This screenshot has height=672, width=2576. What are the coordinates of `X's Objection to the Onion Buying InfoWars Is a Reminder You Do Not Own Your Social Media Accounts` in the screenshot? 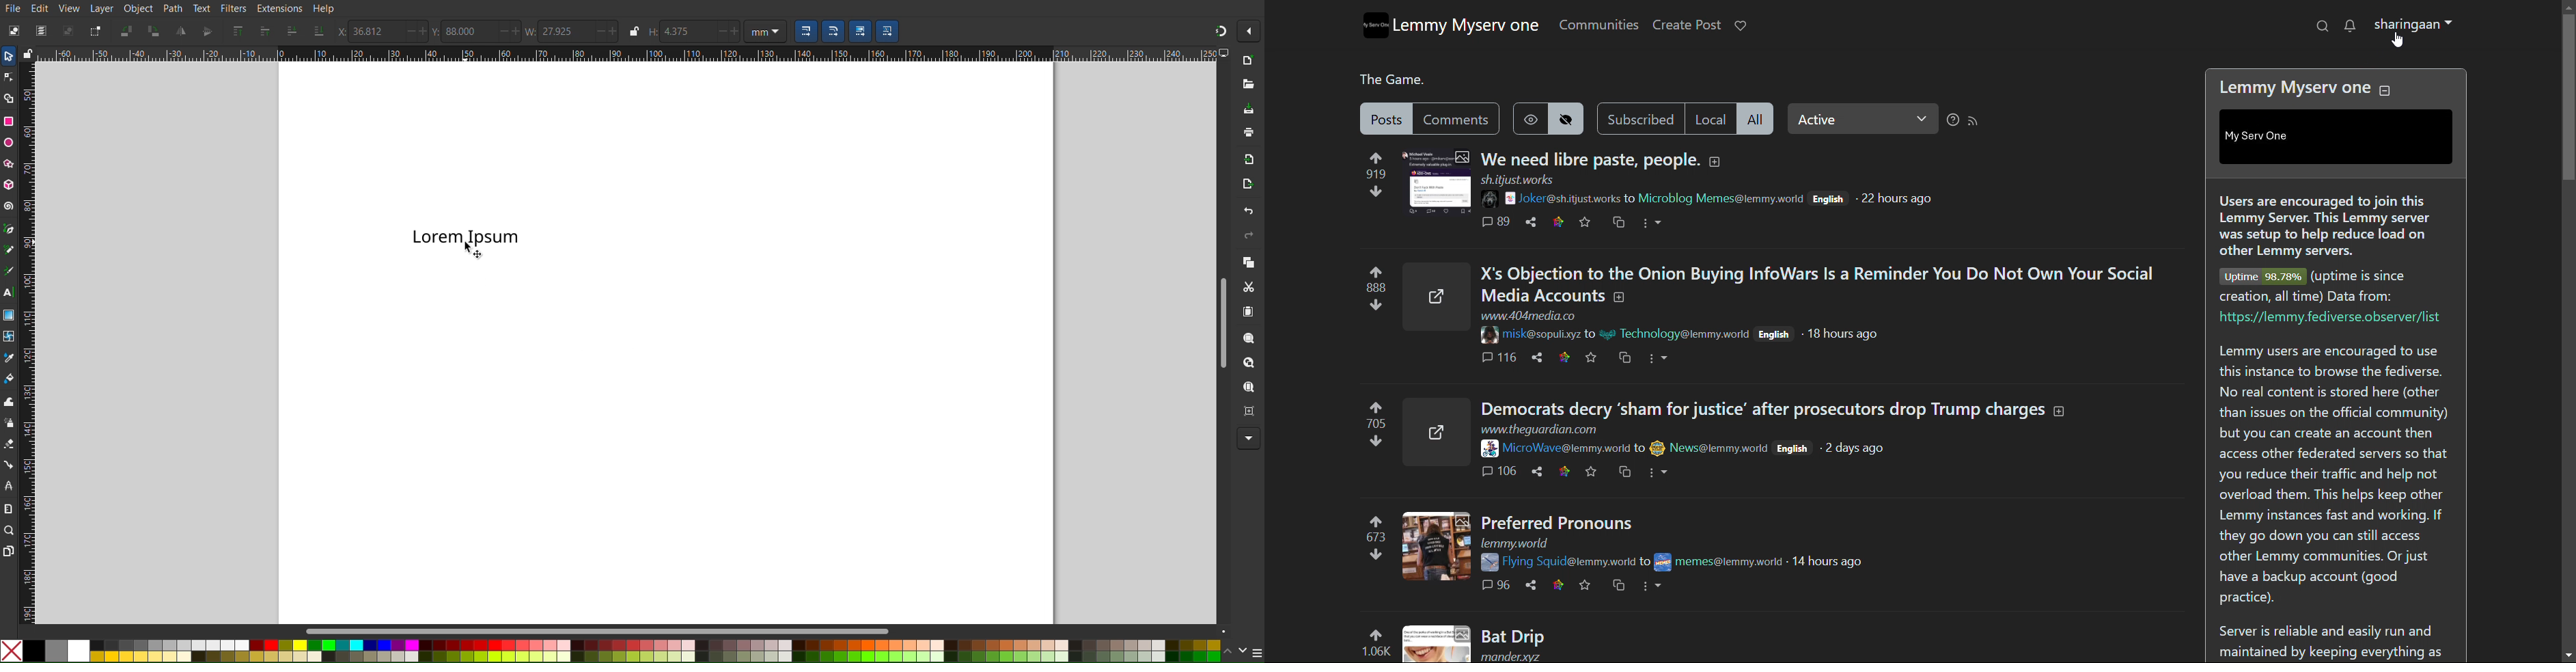 It's located at (1827, 283).